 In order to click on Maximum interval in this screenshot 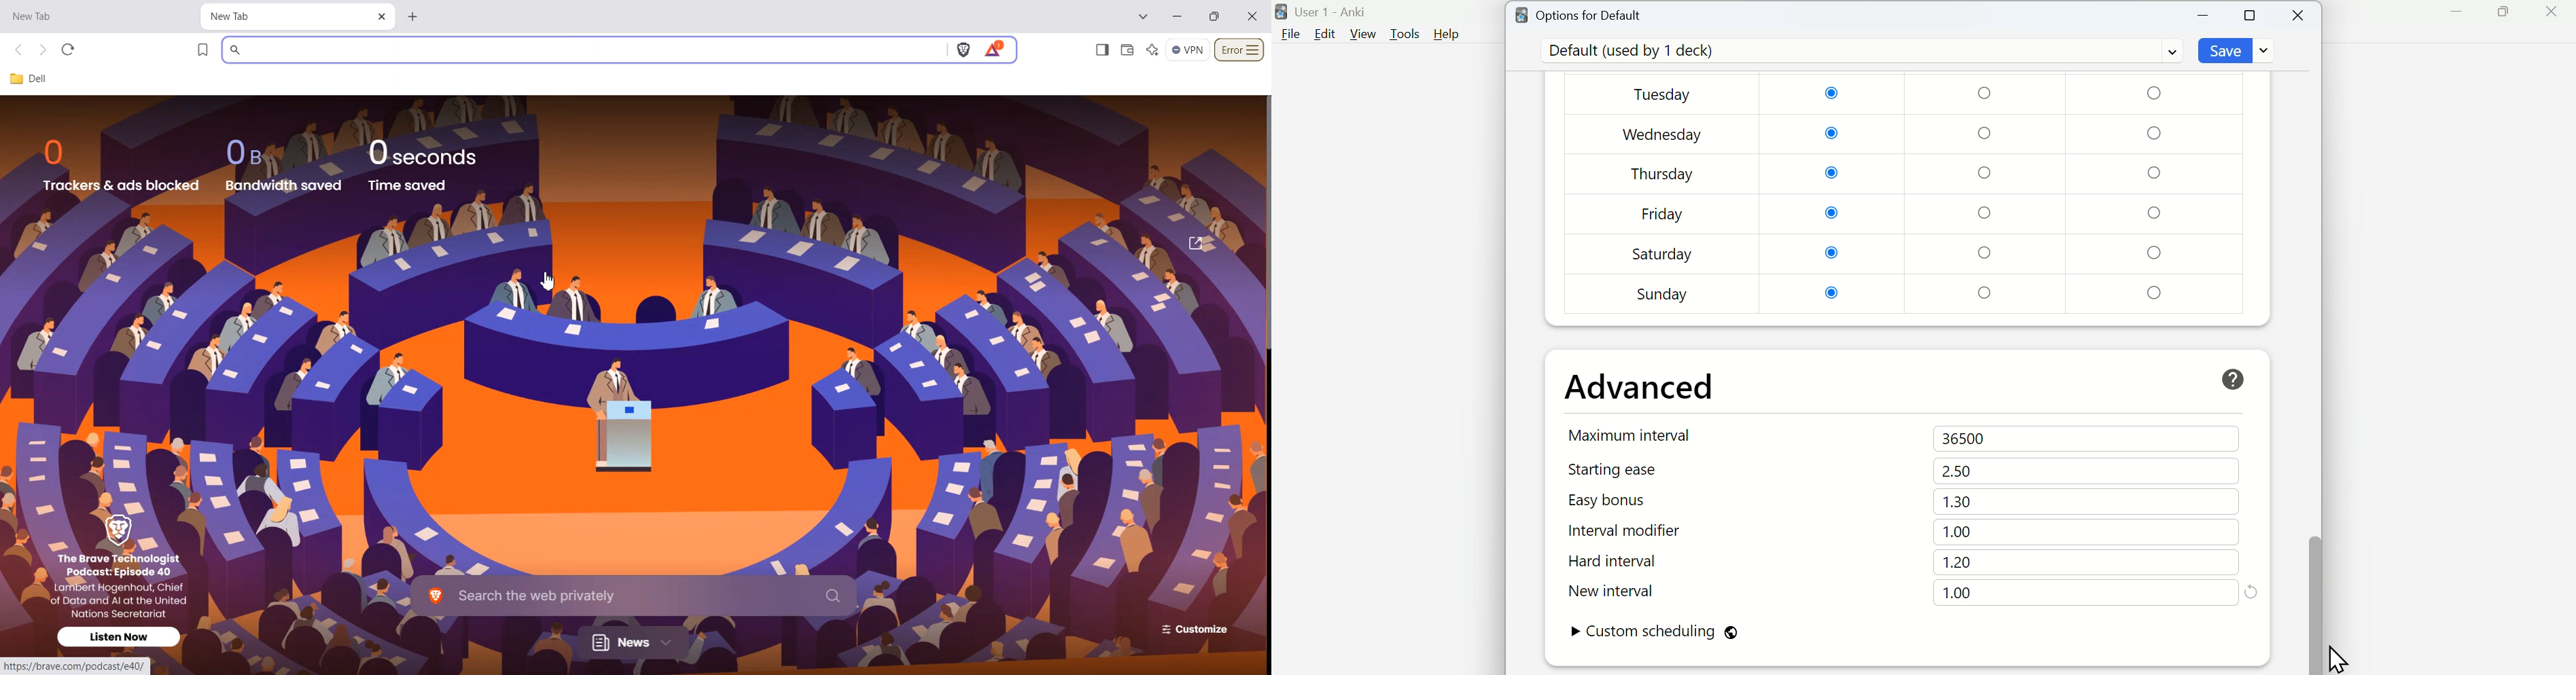, I will do `click(1633, 435)`.